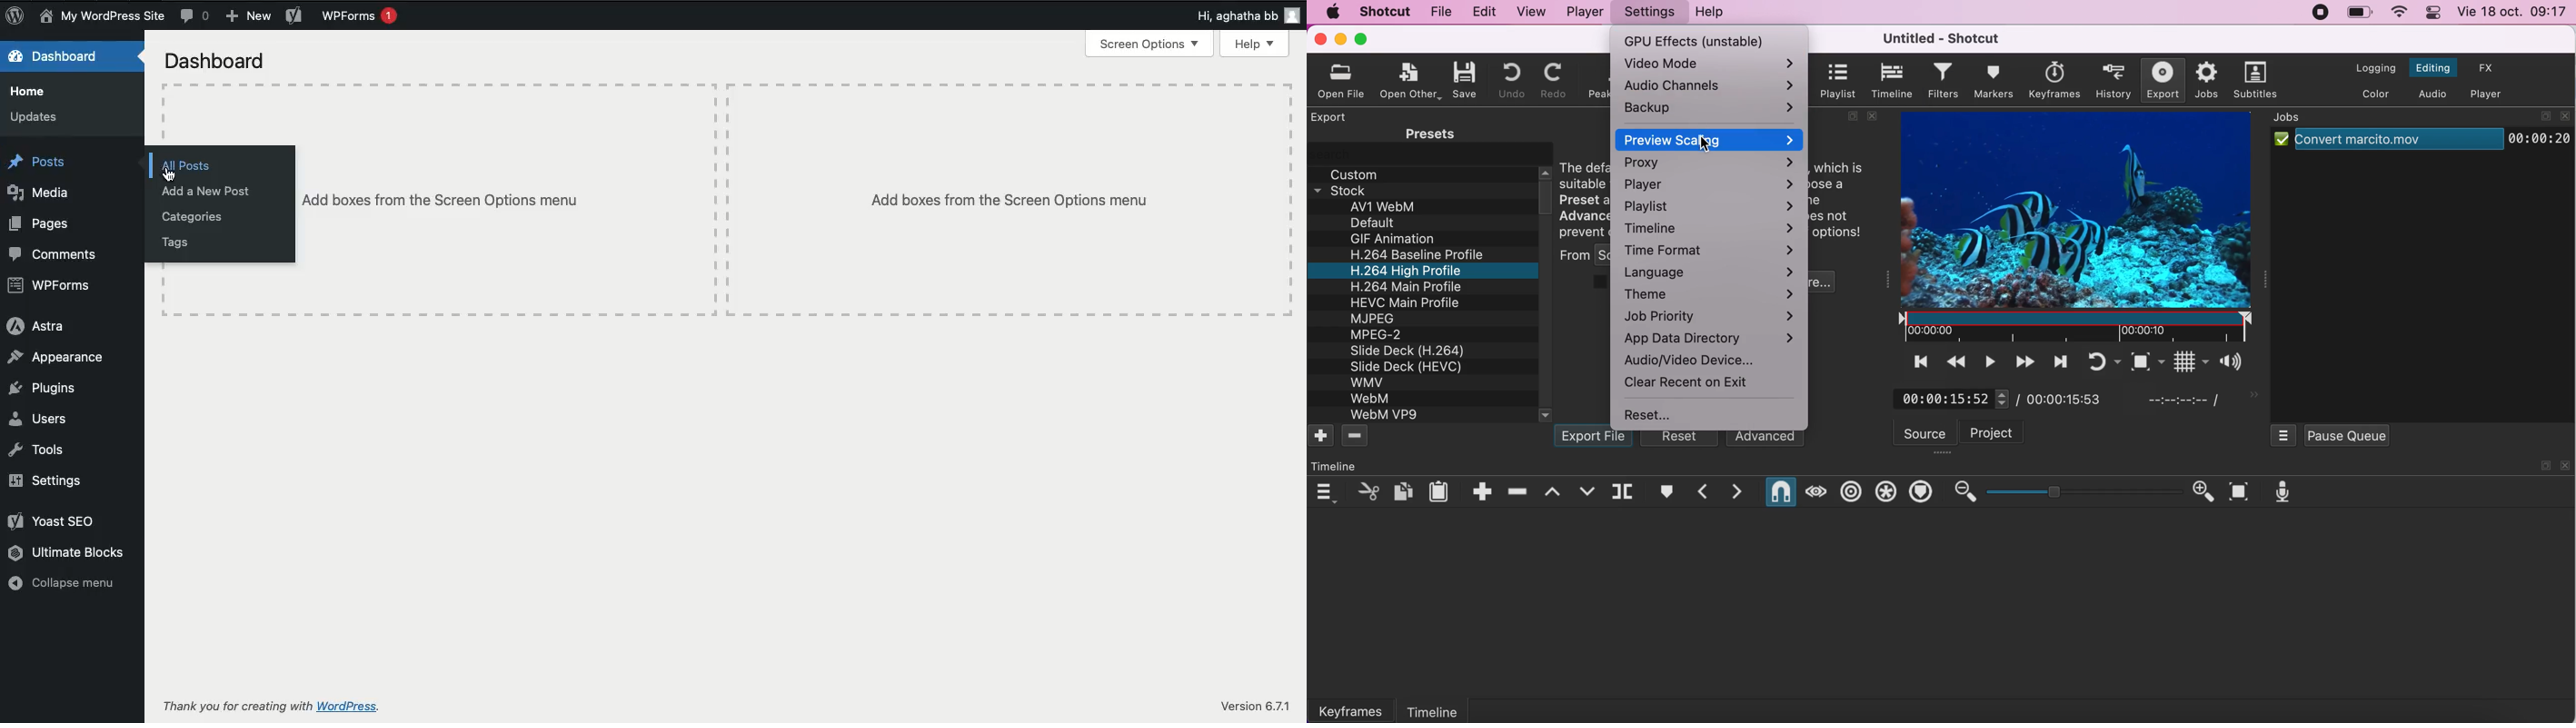  I want to click on Version 6.7.1, so click(1255, 708).